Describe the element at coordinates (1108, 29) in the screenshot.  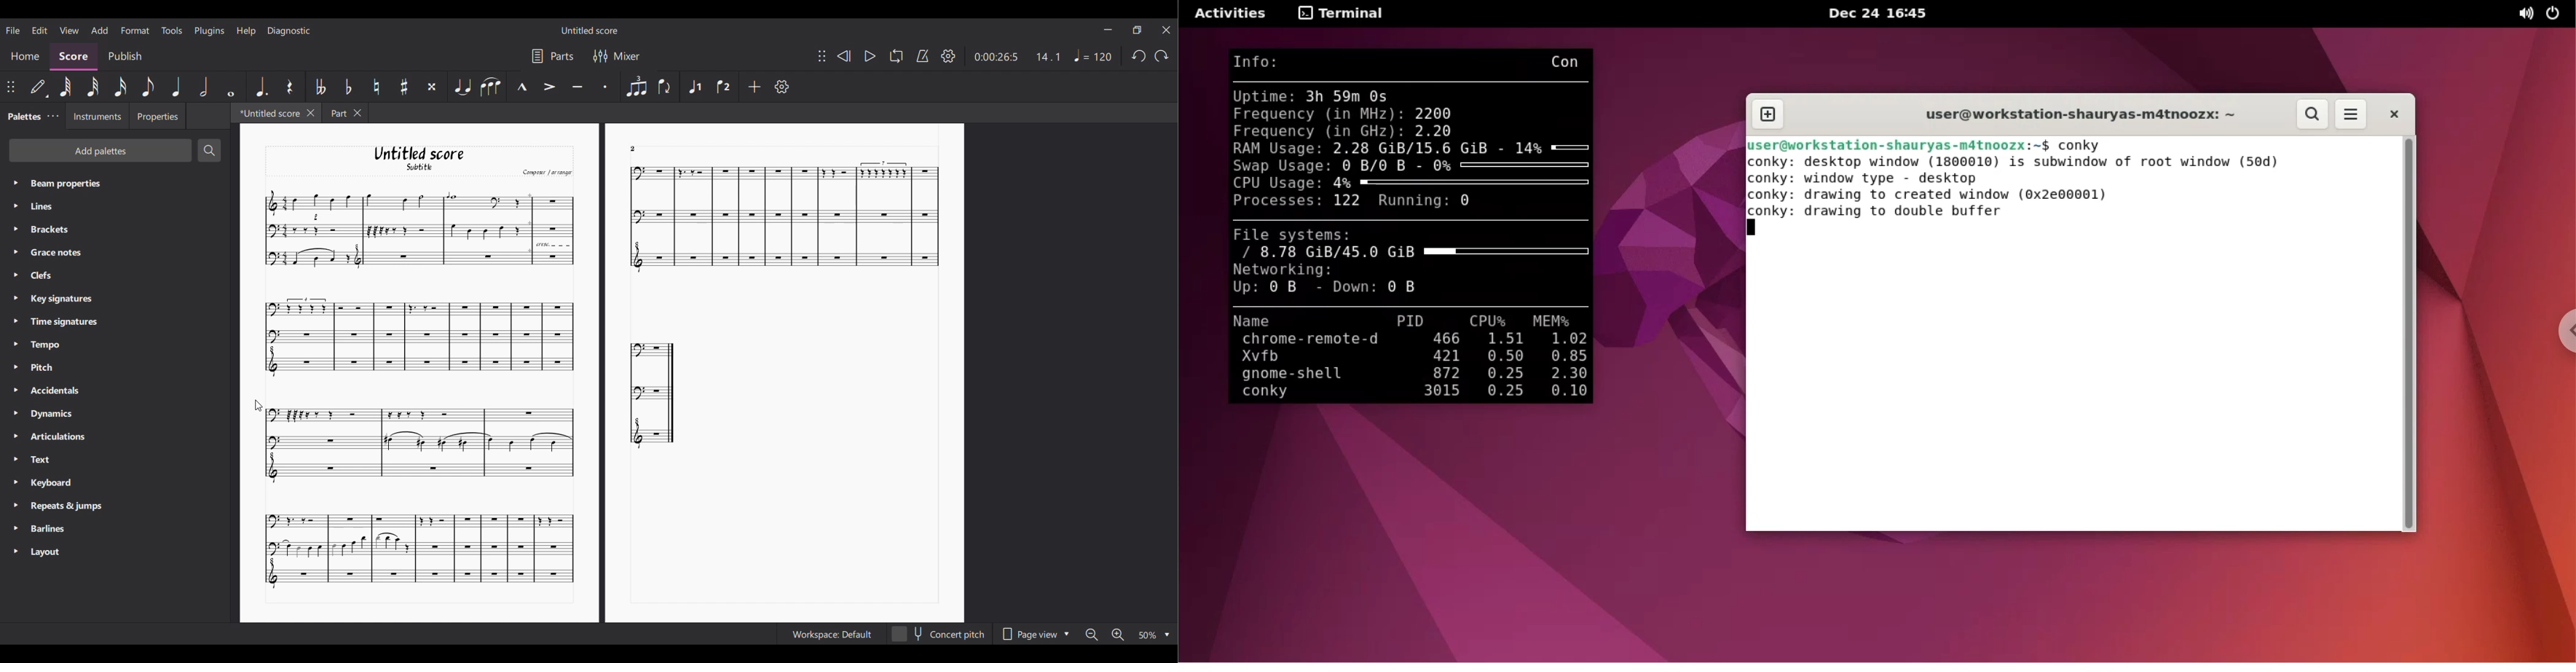
I see `Minimize` at that location.